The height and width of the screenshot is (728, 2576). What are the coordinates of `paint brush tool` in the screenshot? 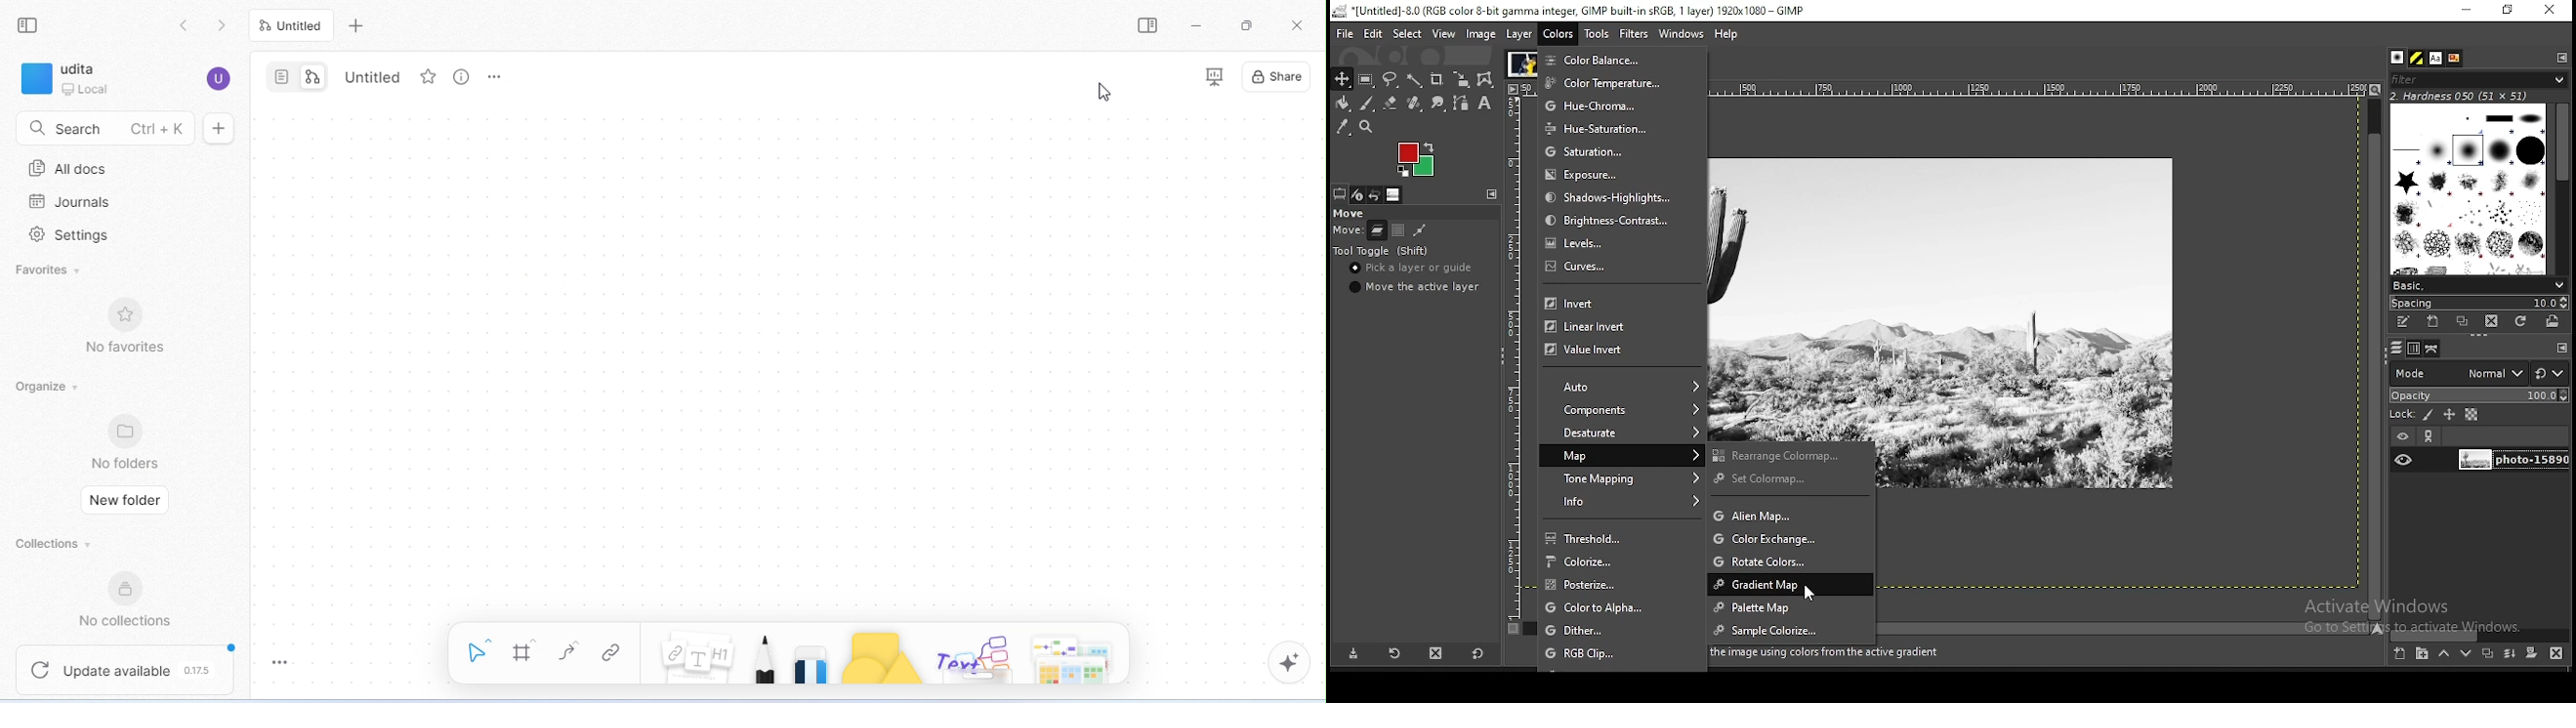 It's located at (1368, 103).